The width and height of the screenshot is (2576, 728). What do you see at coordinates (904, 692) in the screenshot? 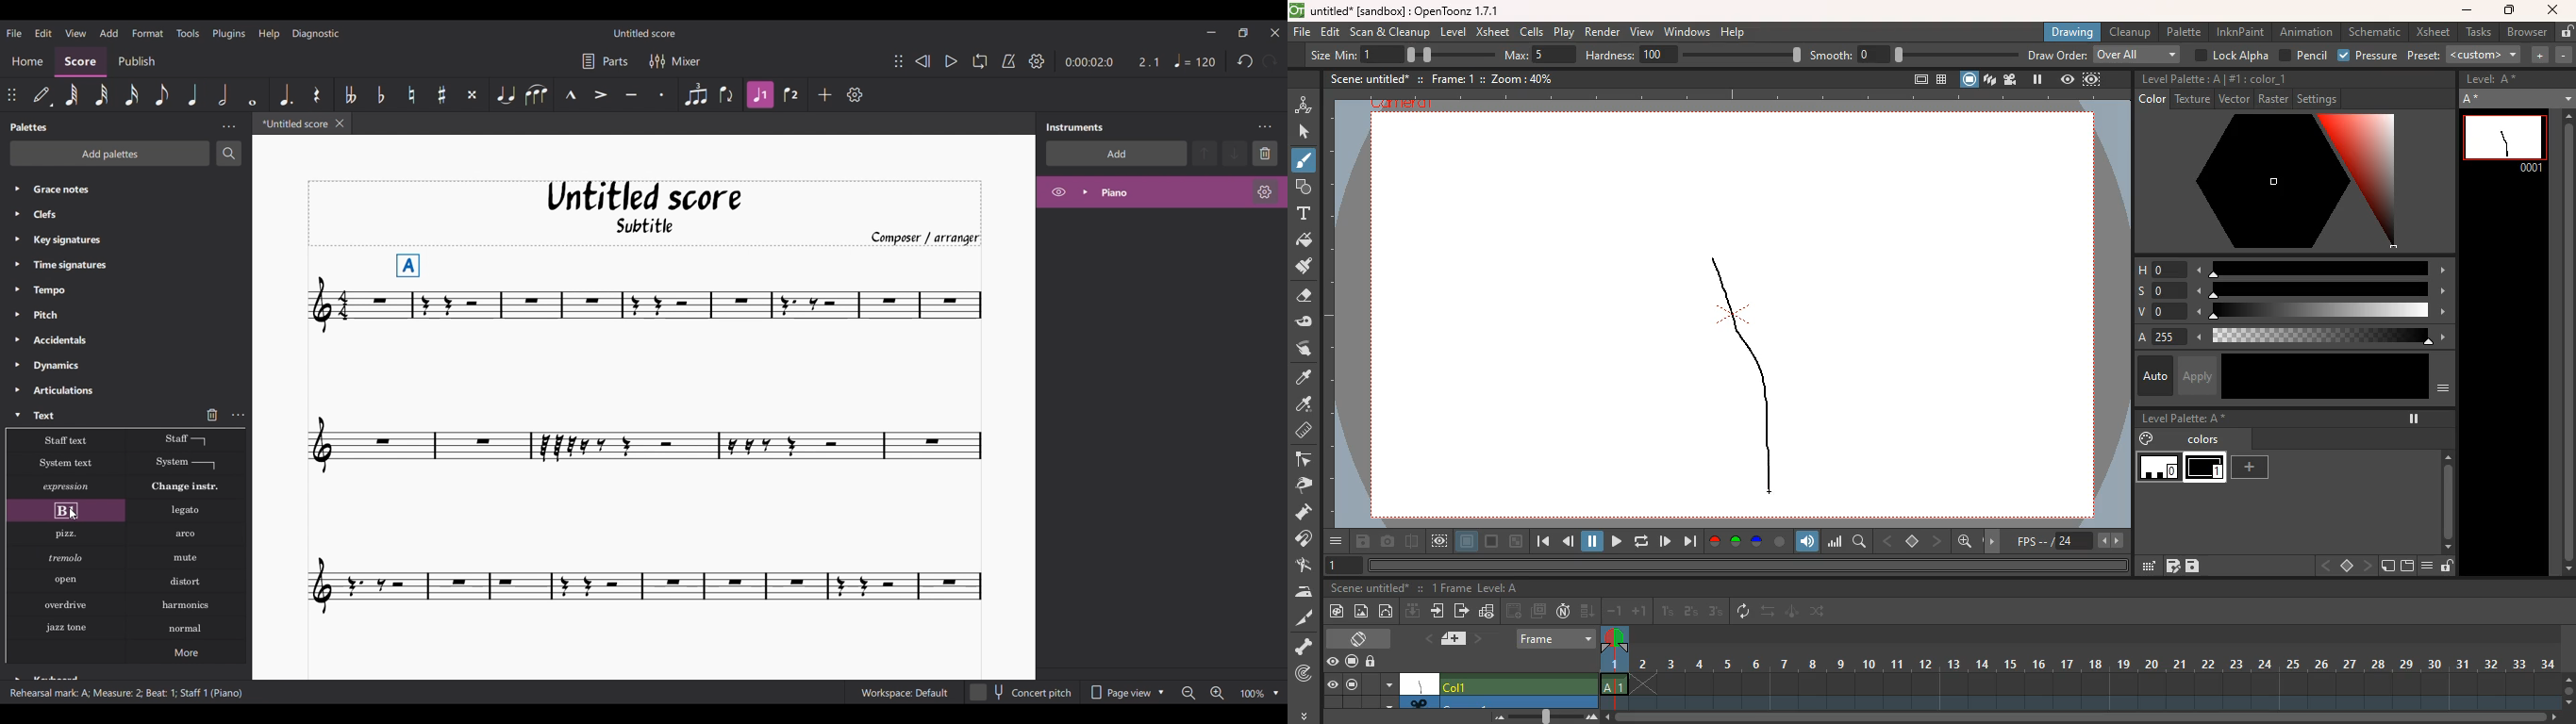
I see `Workspace: Default` at bounding box center [904, 692].